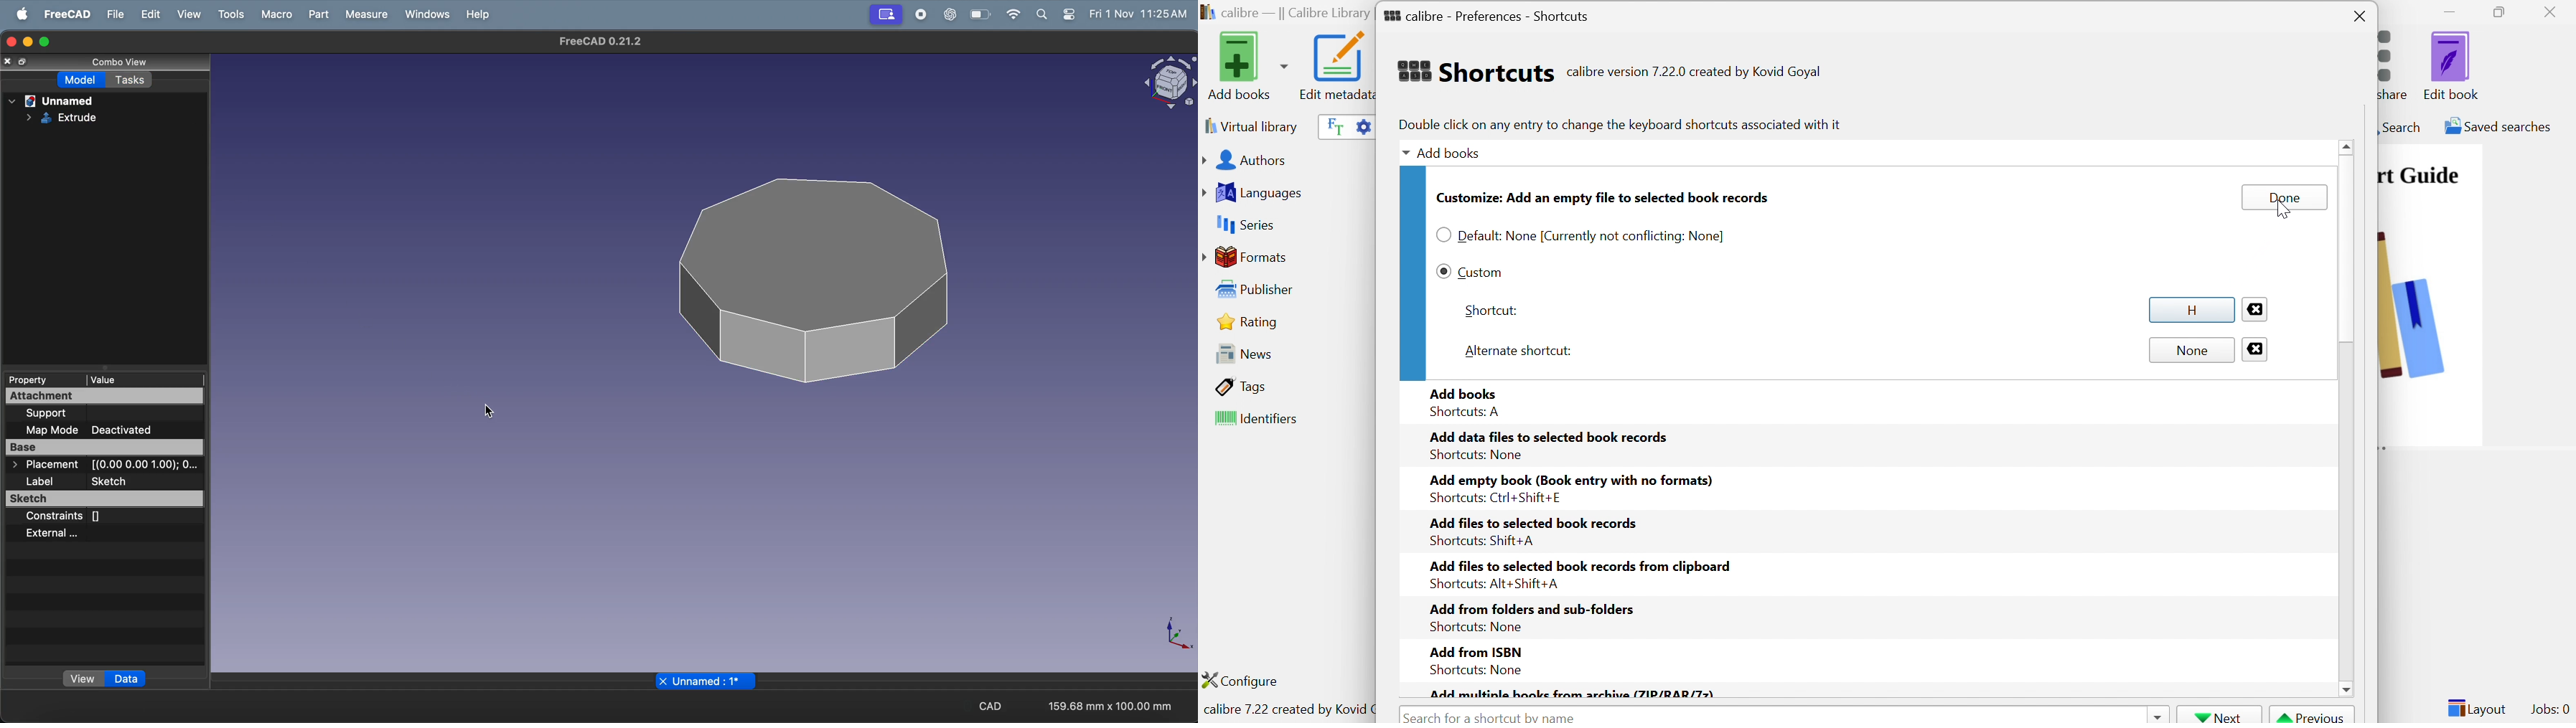 This screenshot has height=728, width=2576. Describe the element at coordinates (107, 447) in the screenshot. I see `base` at that location.